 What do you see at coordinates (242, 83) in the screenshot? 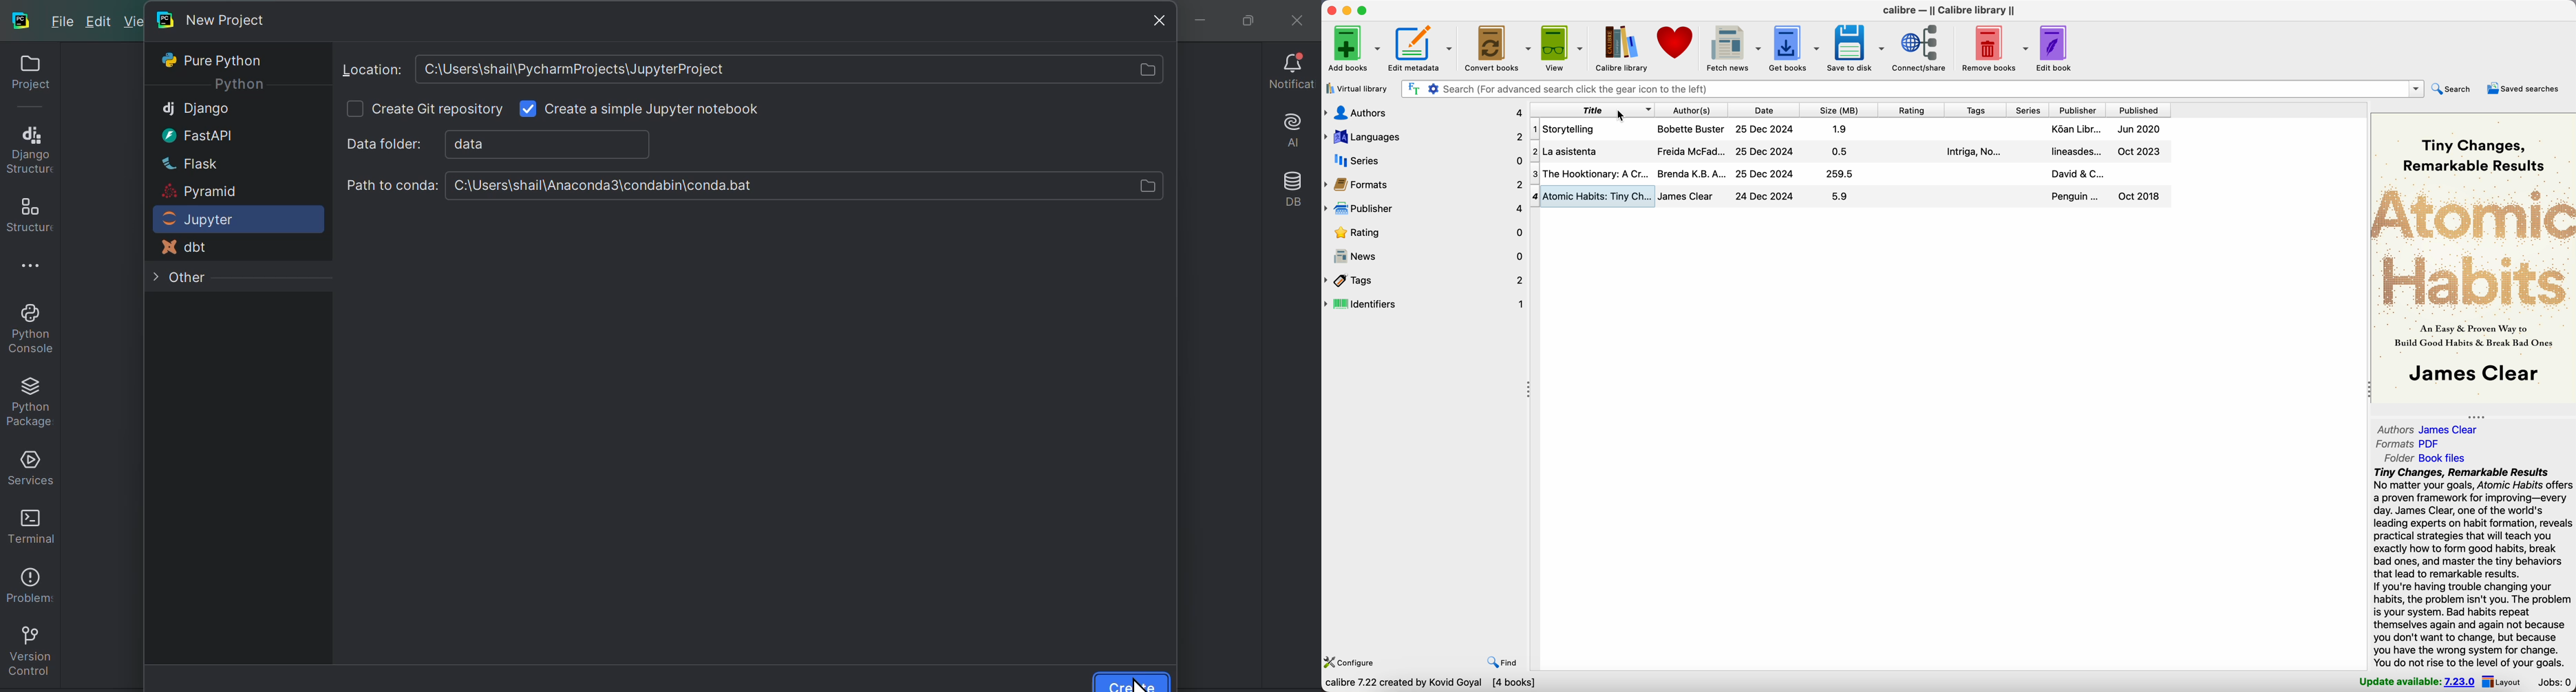
I see `` at bounding box center [242, 83].